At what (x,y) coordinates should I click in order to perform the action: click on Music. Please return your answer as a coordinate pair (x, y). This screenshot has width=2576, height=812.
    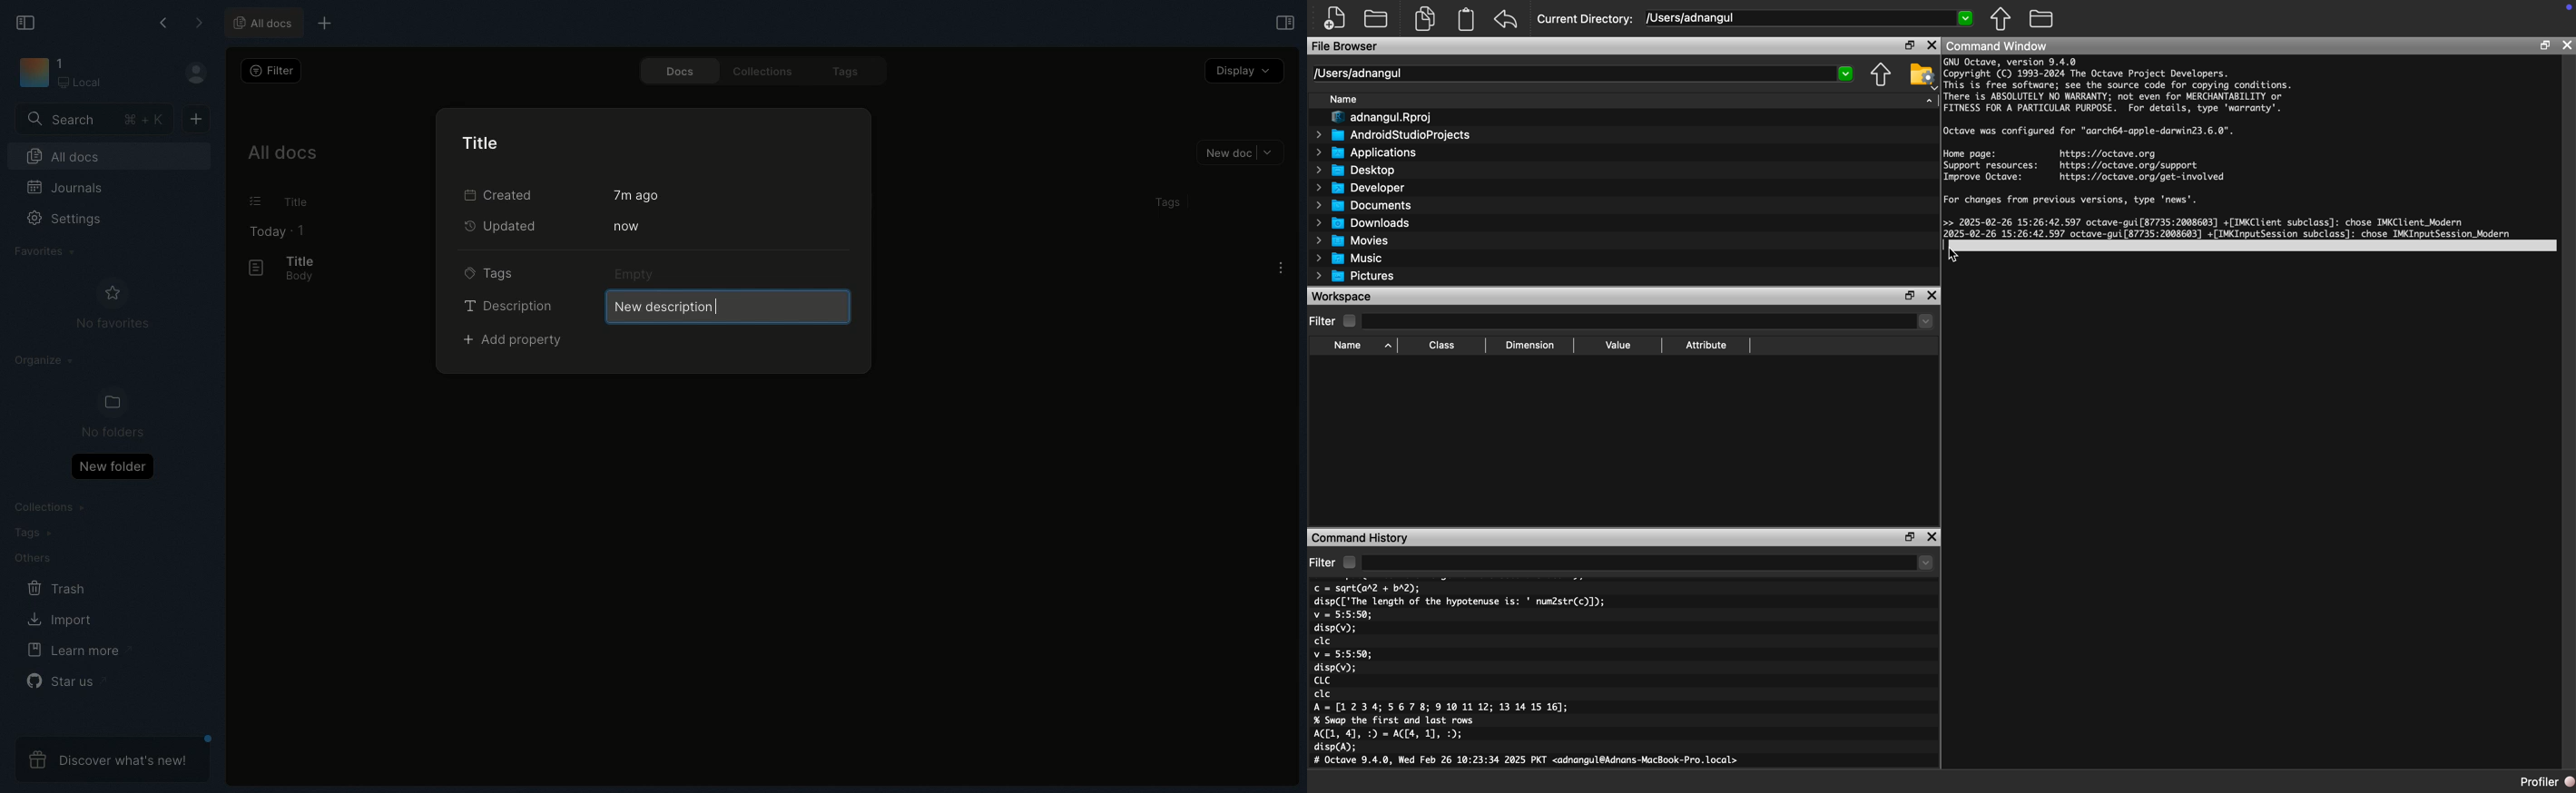
    Looking at the image, I should click on (1350, 258).